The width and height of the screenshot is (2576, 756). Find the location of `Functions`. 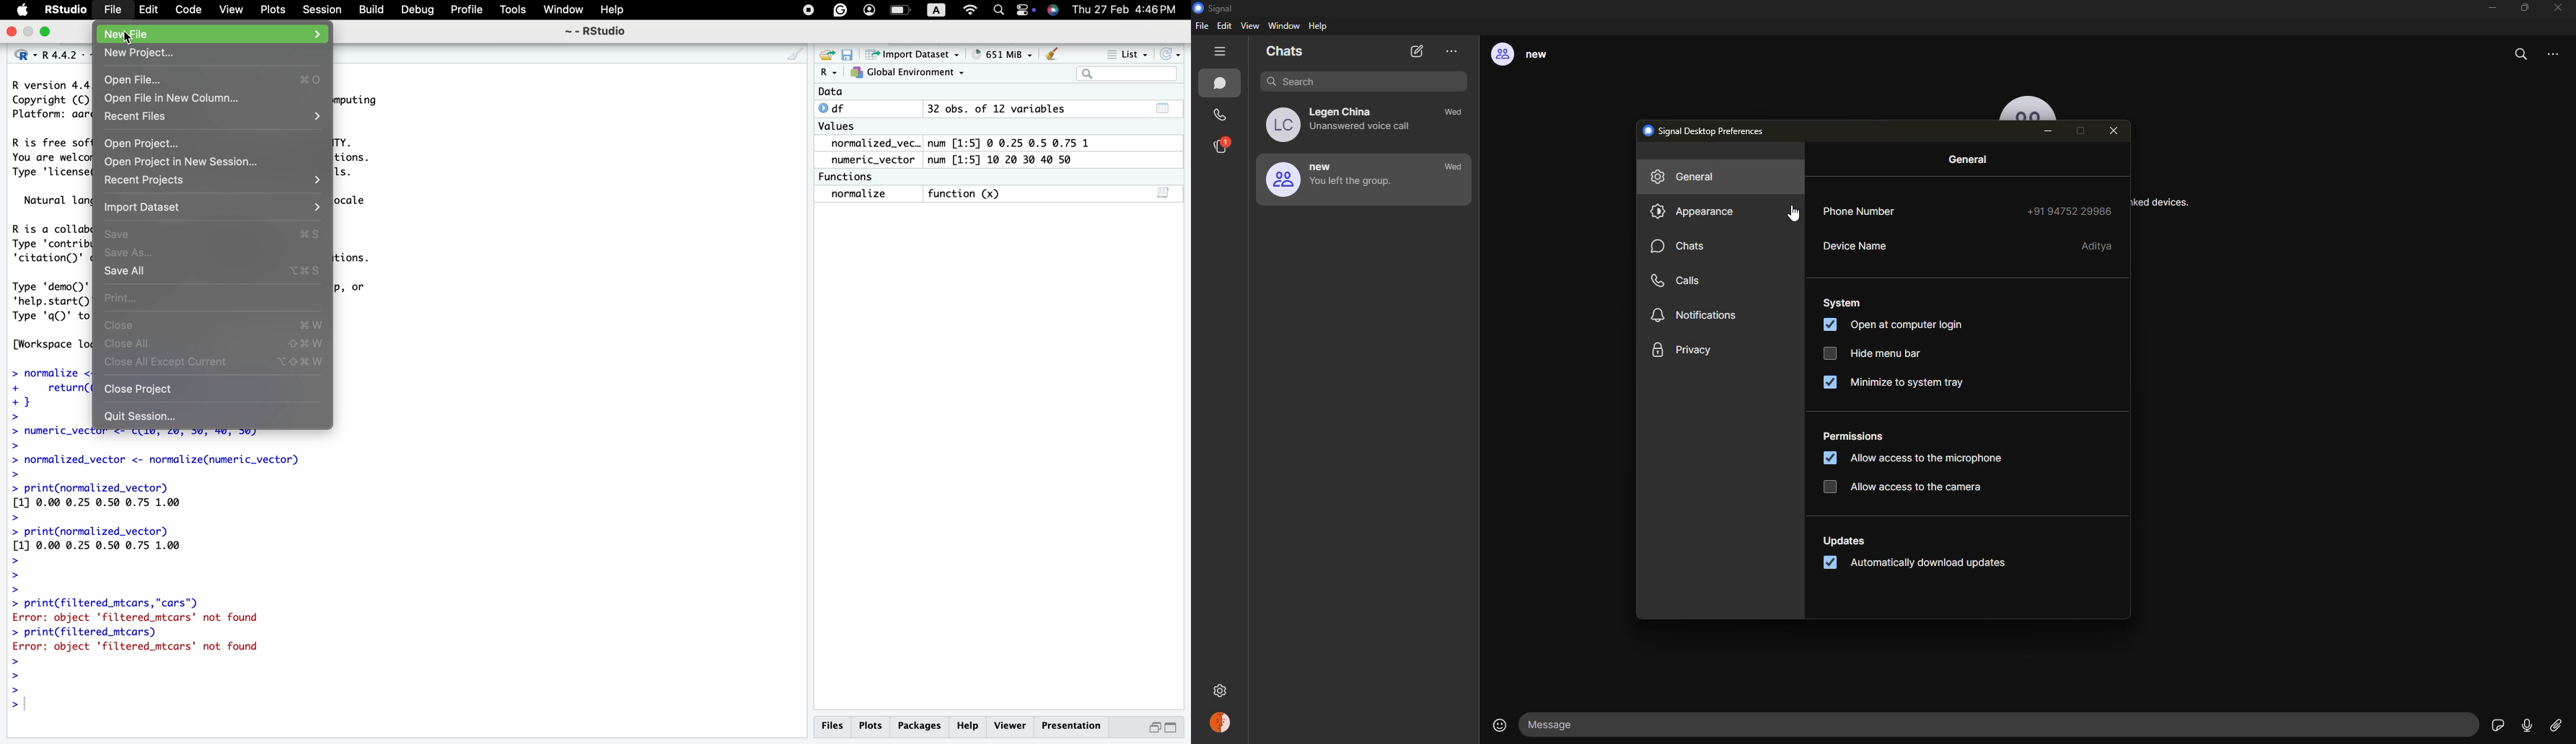

Functions is located at coordinates (856, 176).